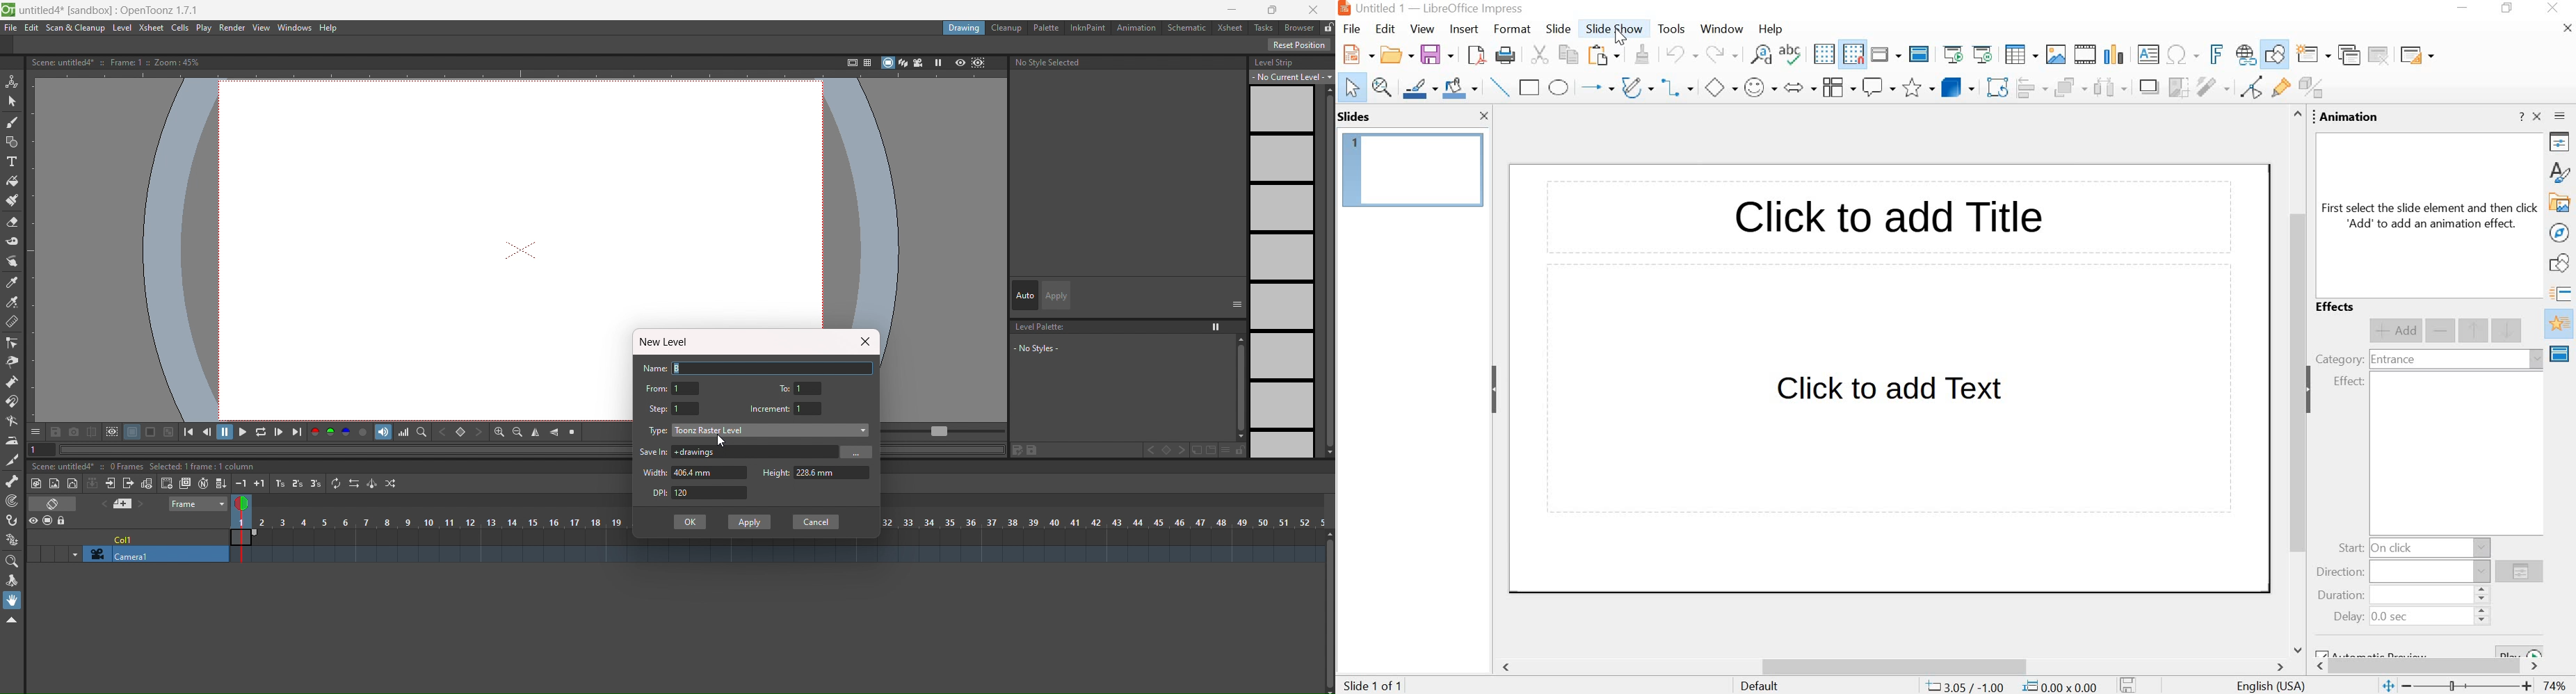 The image size is (2576, 700). Describe the element at coordinates (2350, 549) in the screenshot. I see `start` at that location.